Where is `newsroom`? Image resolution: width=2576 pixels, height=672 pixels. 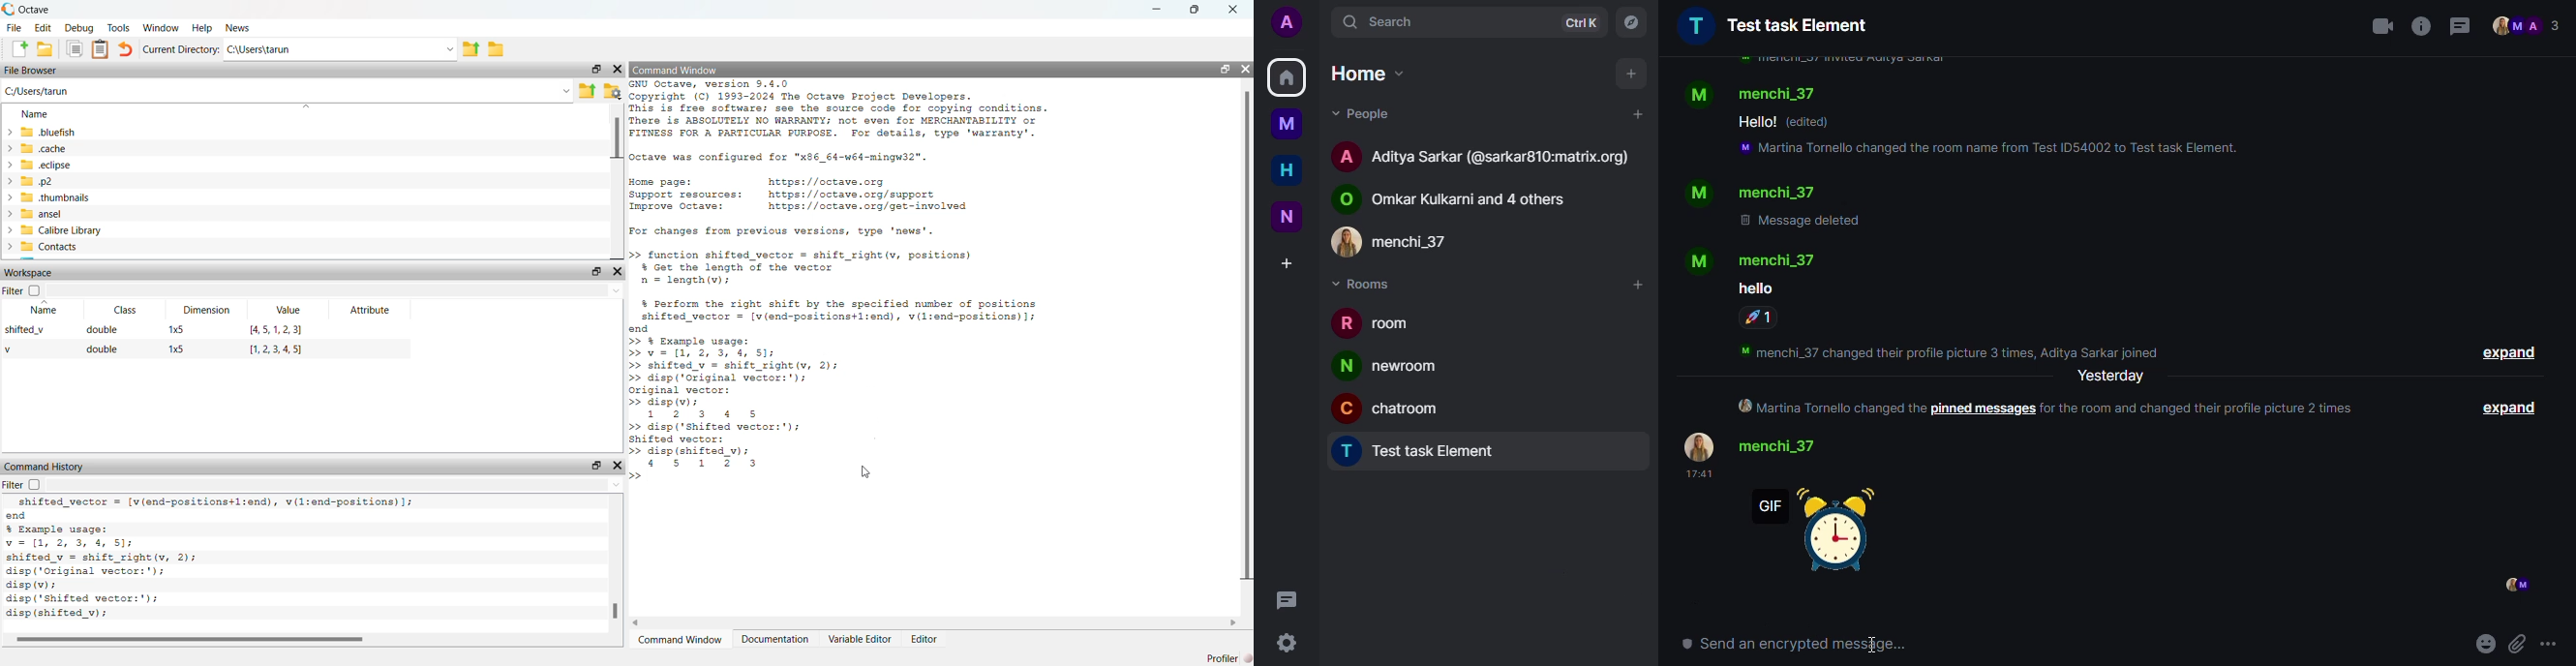
newsroom is located at coordinates (1392, 366).